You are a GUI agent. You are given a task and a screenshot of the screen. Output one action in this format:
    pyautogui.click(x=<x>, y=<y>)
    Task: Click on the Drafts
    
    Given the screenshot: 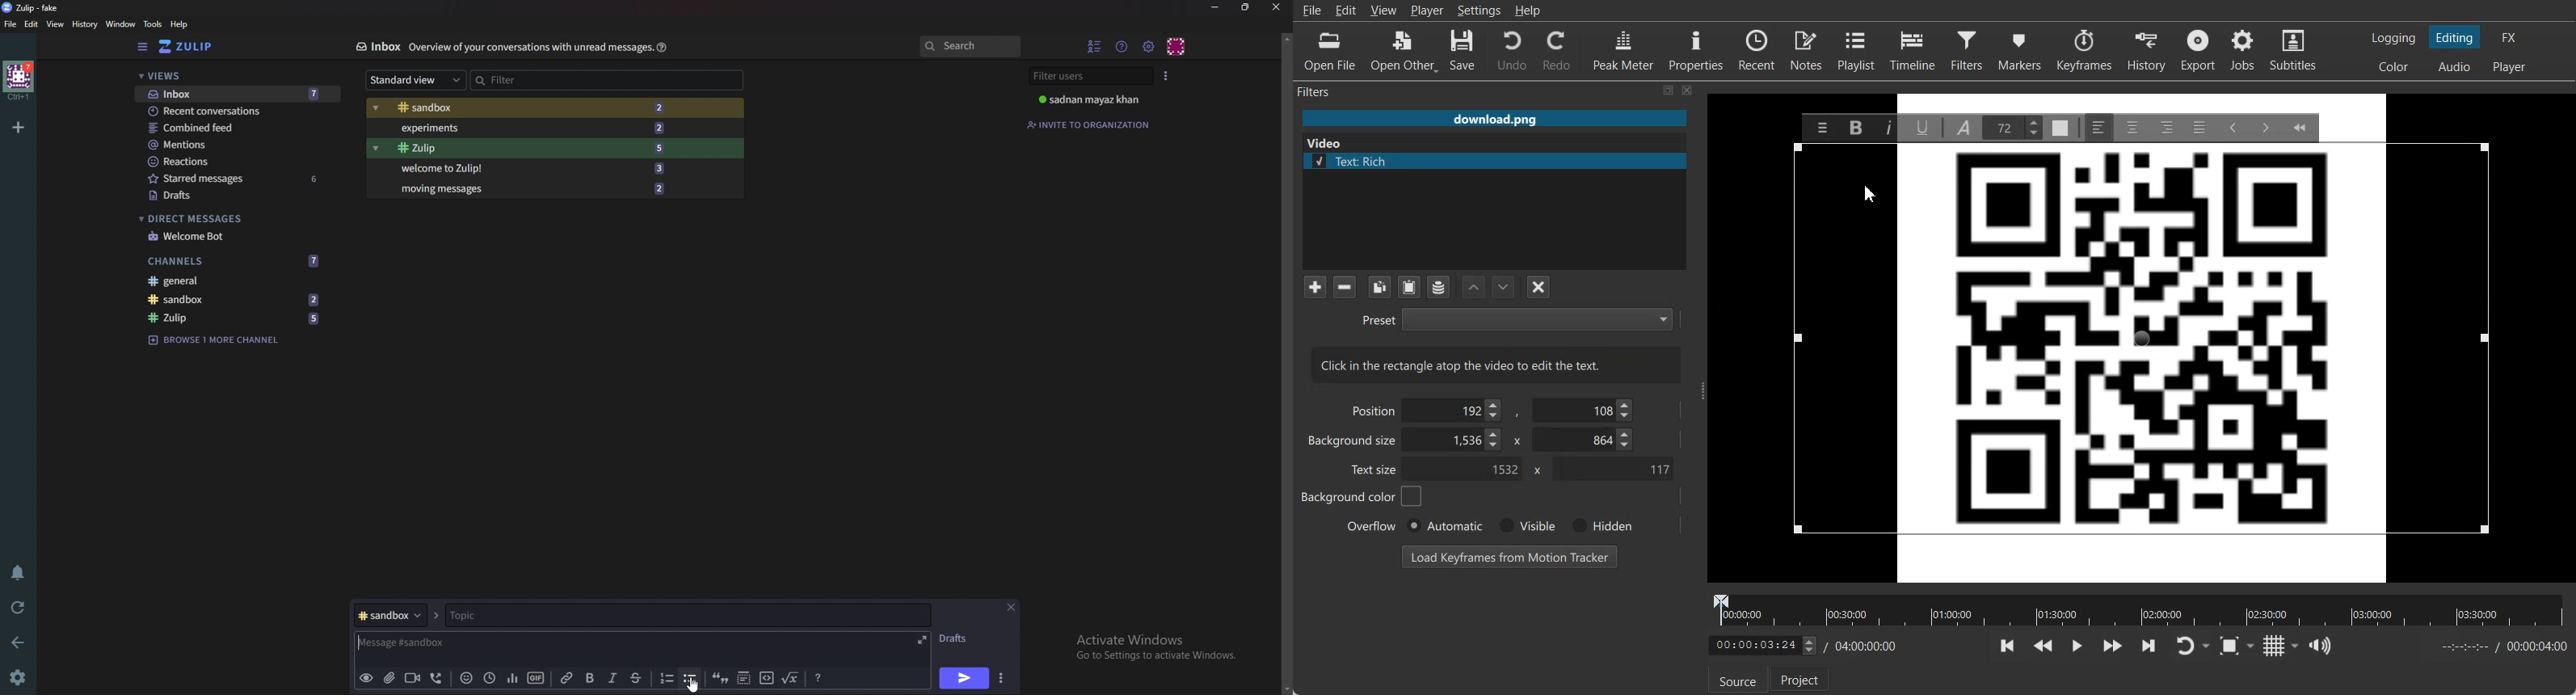 What is the action you would take?
    pyautogui.click(x=958, y=638)
    